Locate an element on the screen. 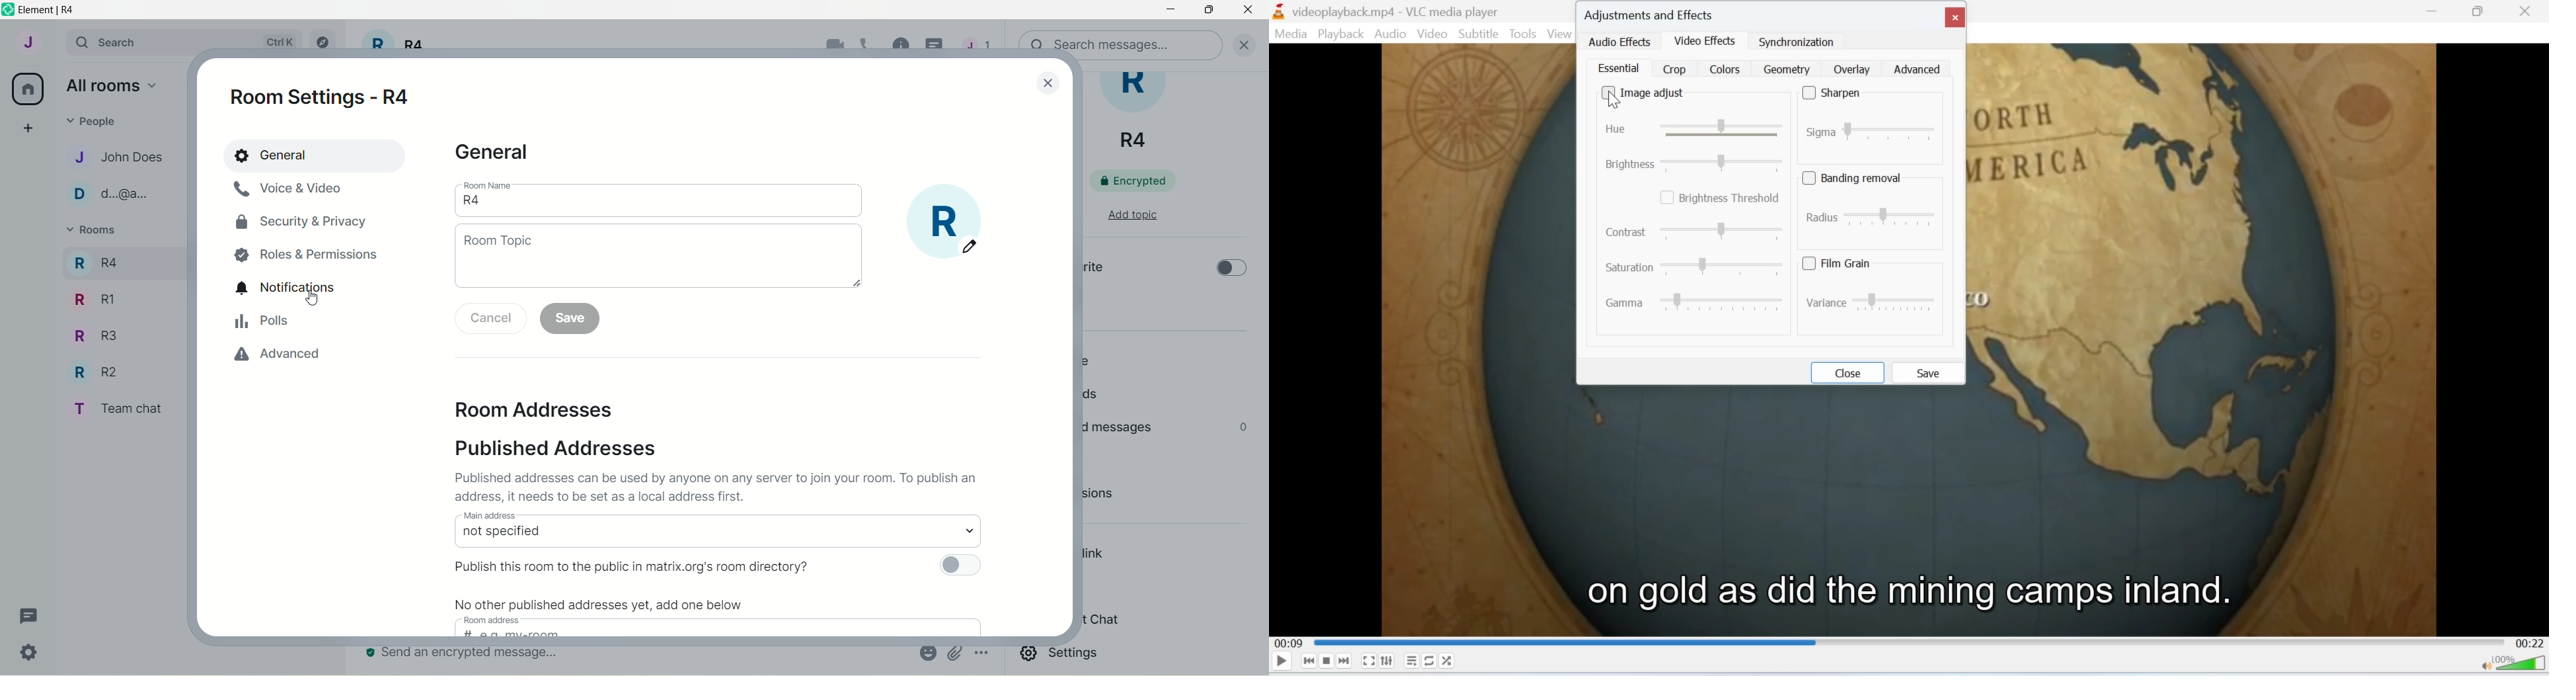 This screenshot has width=2576, height=700. R R2 is located at coordinates (91, 369).